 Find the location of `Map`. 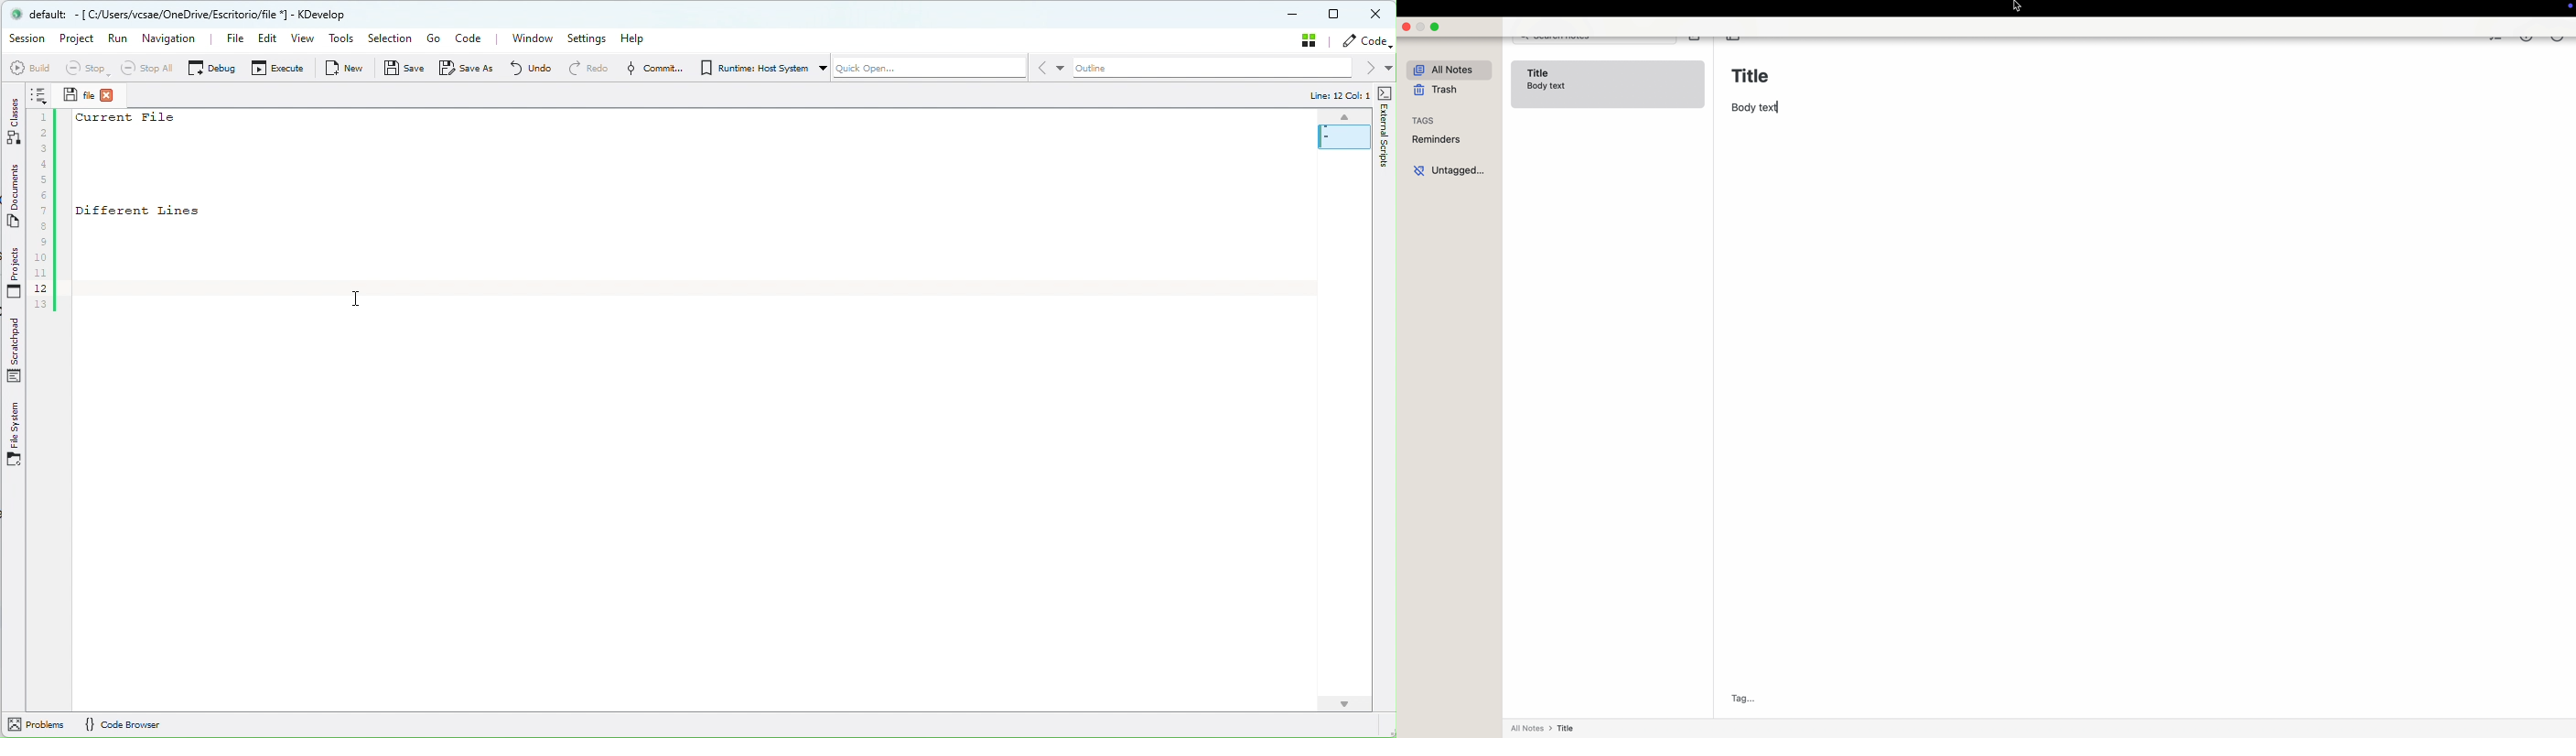

Map is located at coordinates (1342, 134).